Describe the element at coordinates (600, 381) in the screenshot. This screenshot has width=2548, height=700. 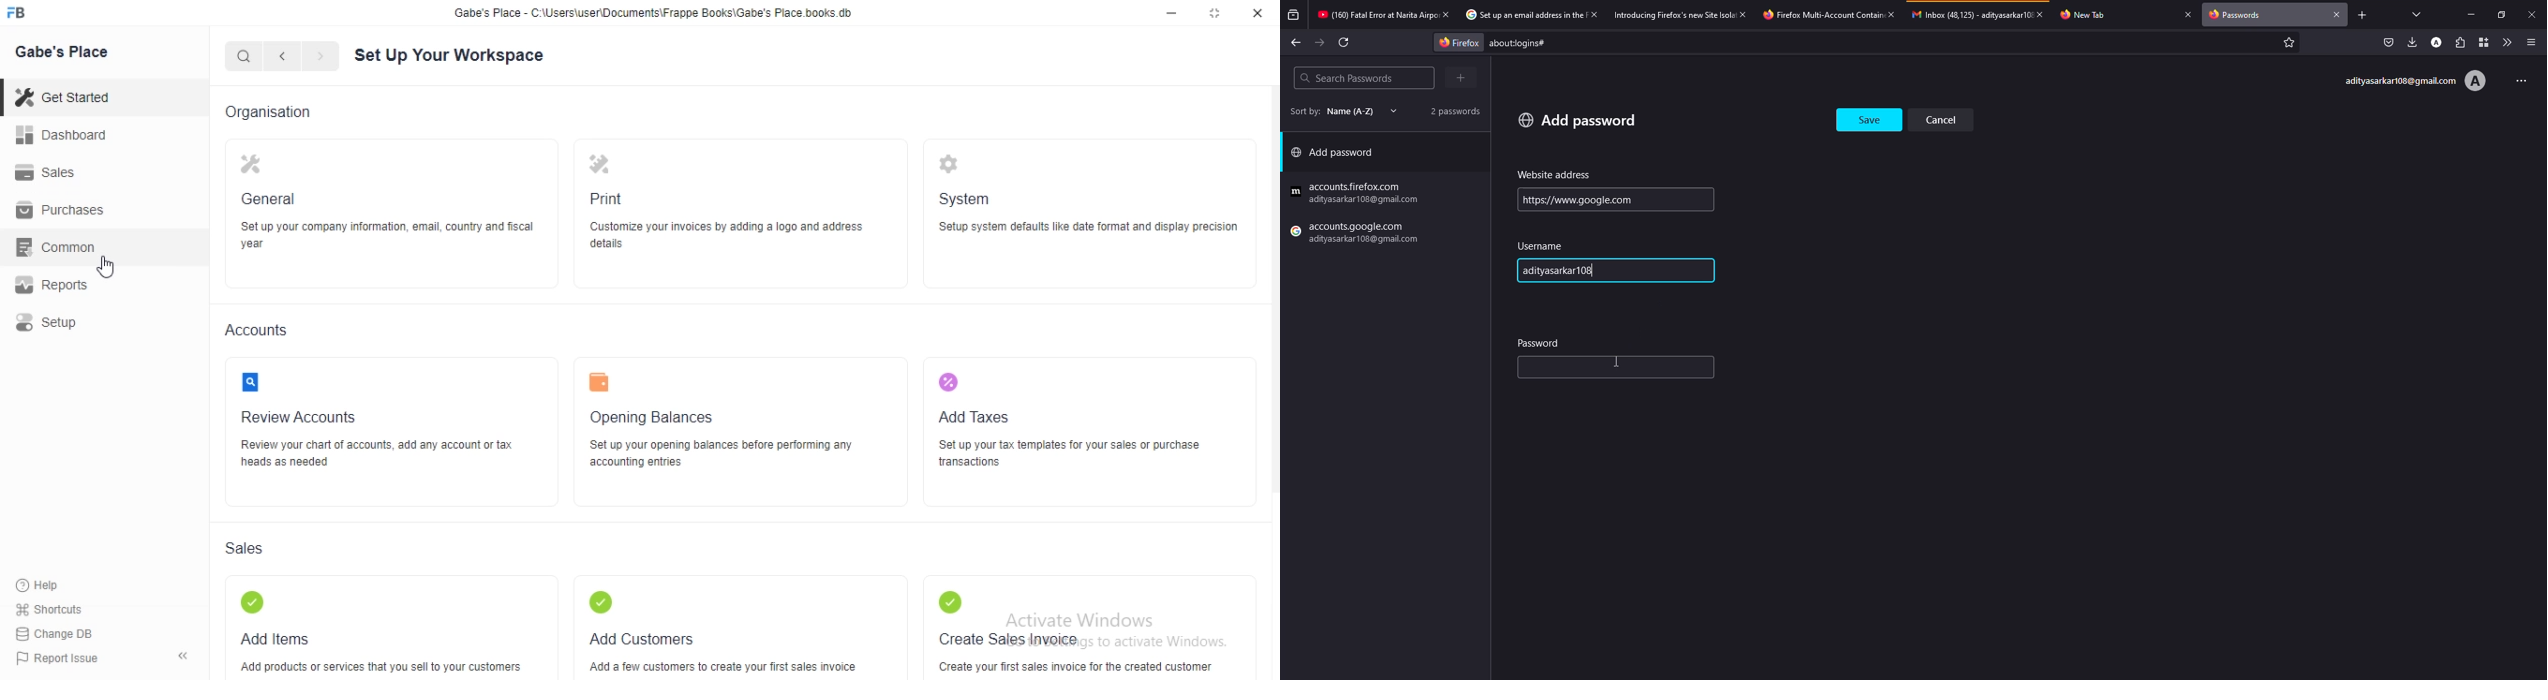
I see `icon` at that location.